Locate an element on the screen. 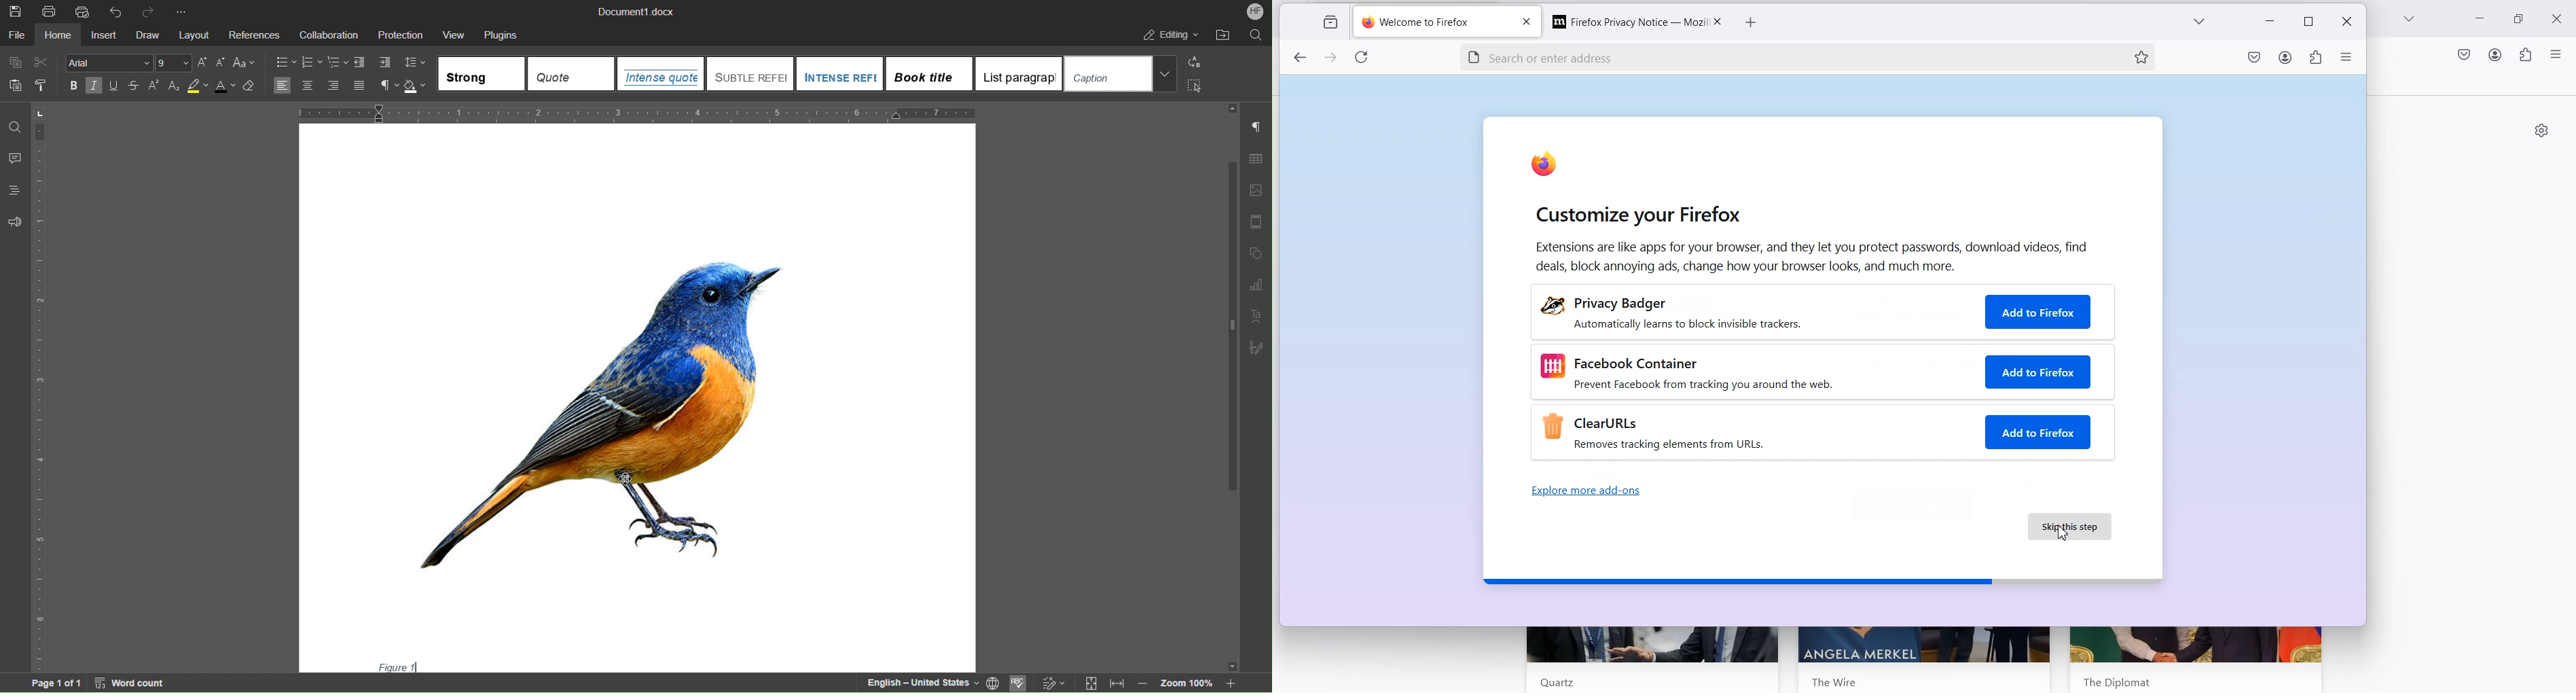  Quick Print is located at coordinates (82, 11).